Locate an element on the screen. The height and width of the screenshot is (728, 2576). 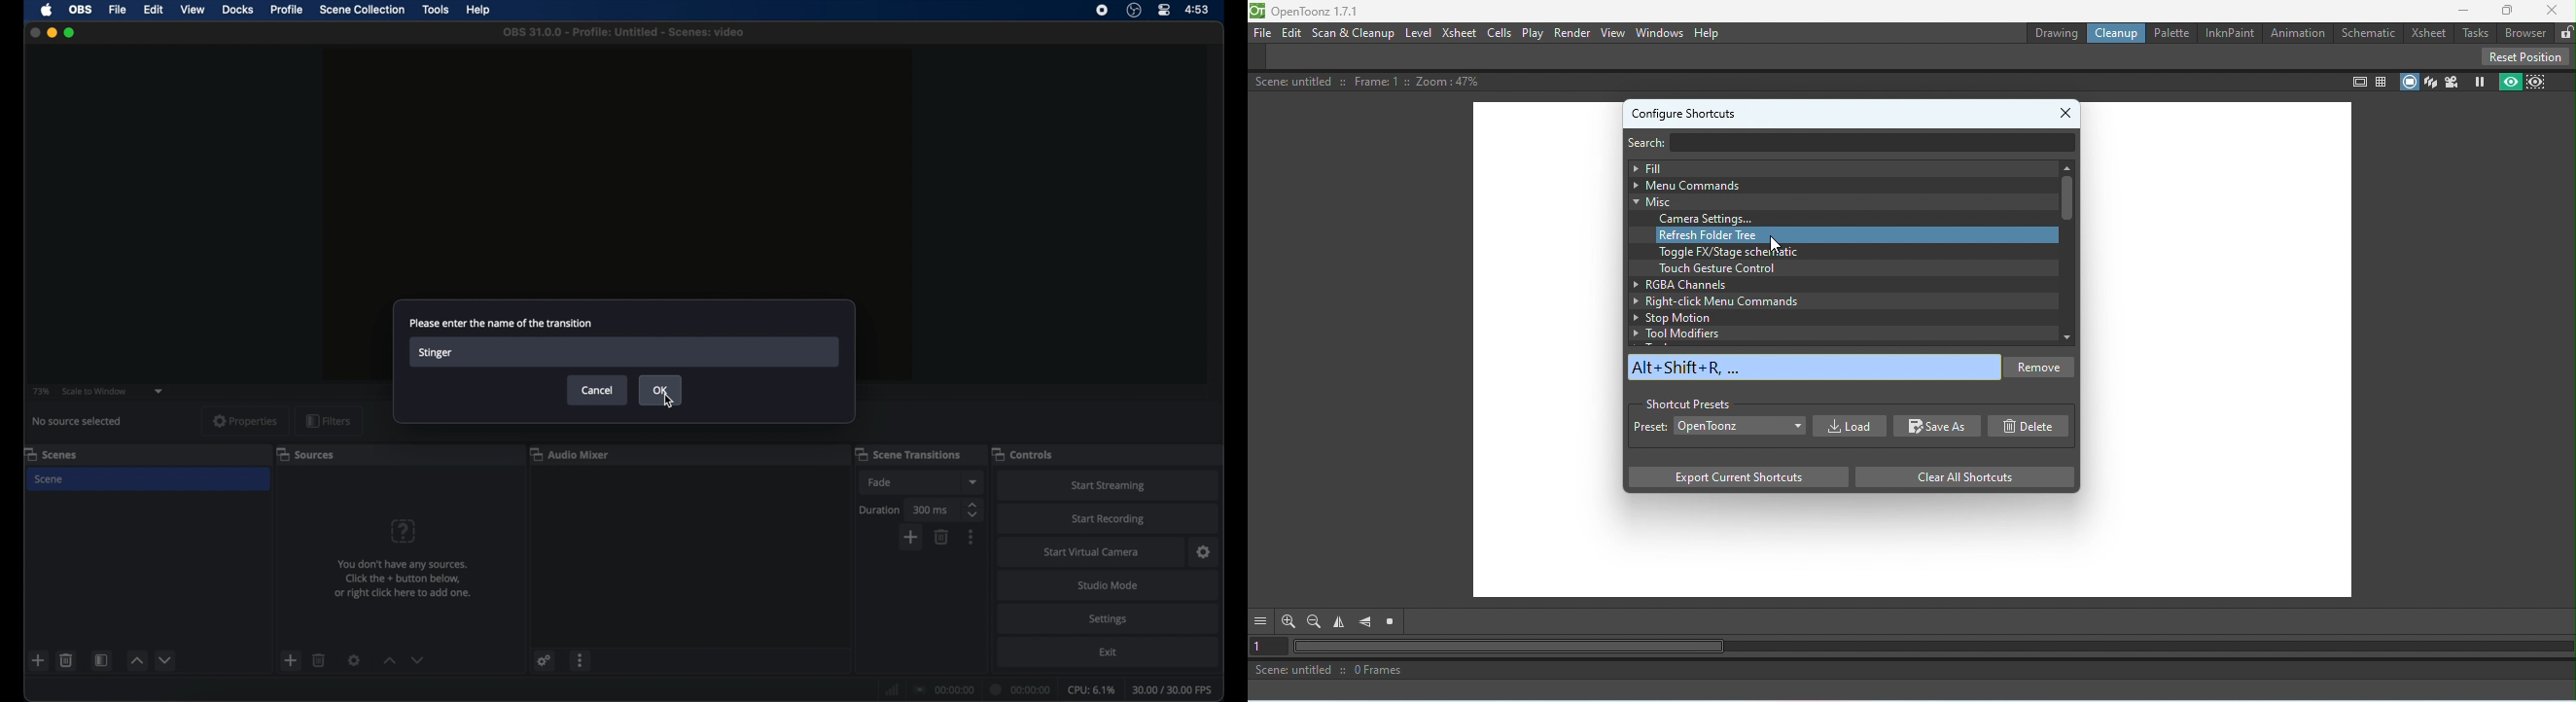
Zoom out is located at coordinates (1314, 621).